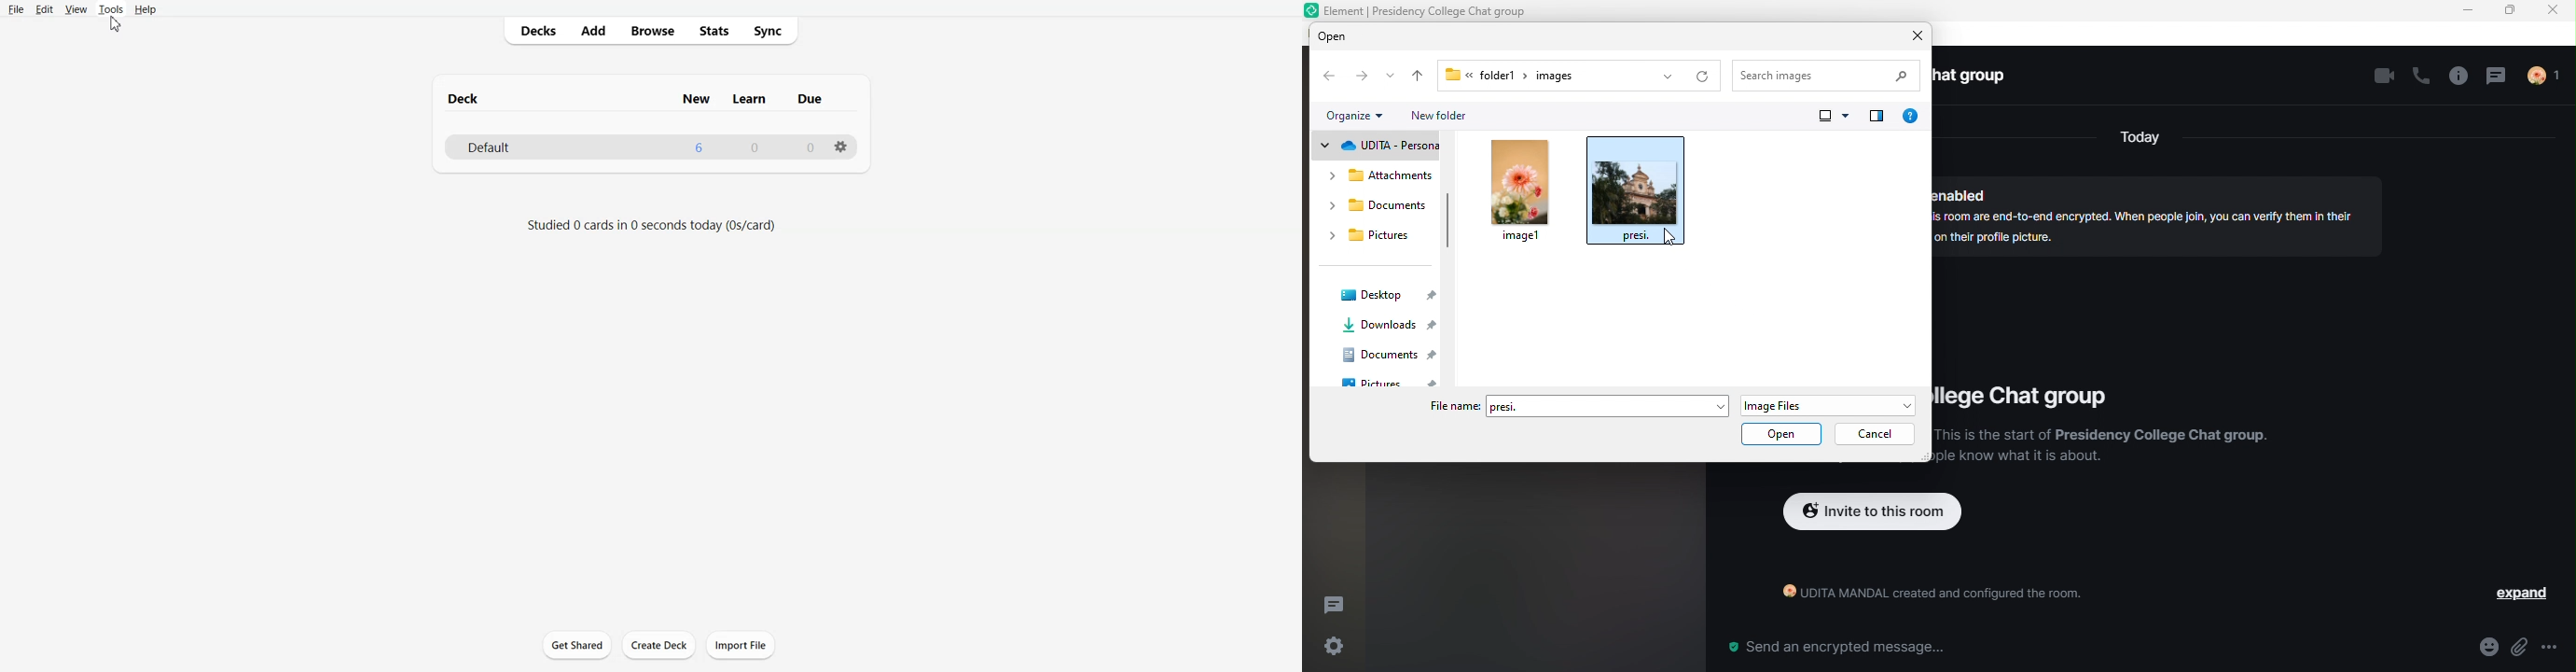  Describe the element at coordinates (1664, 77) in the screenshot. I see `previous location` at that location.